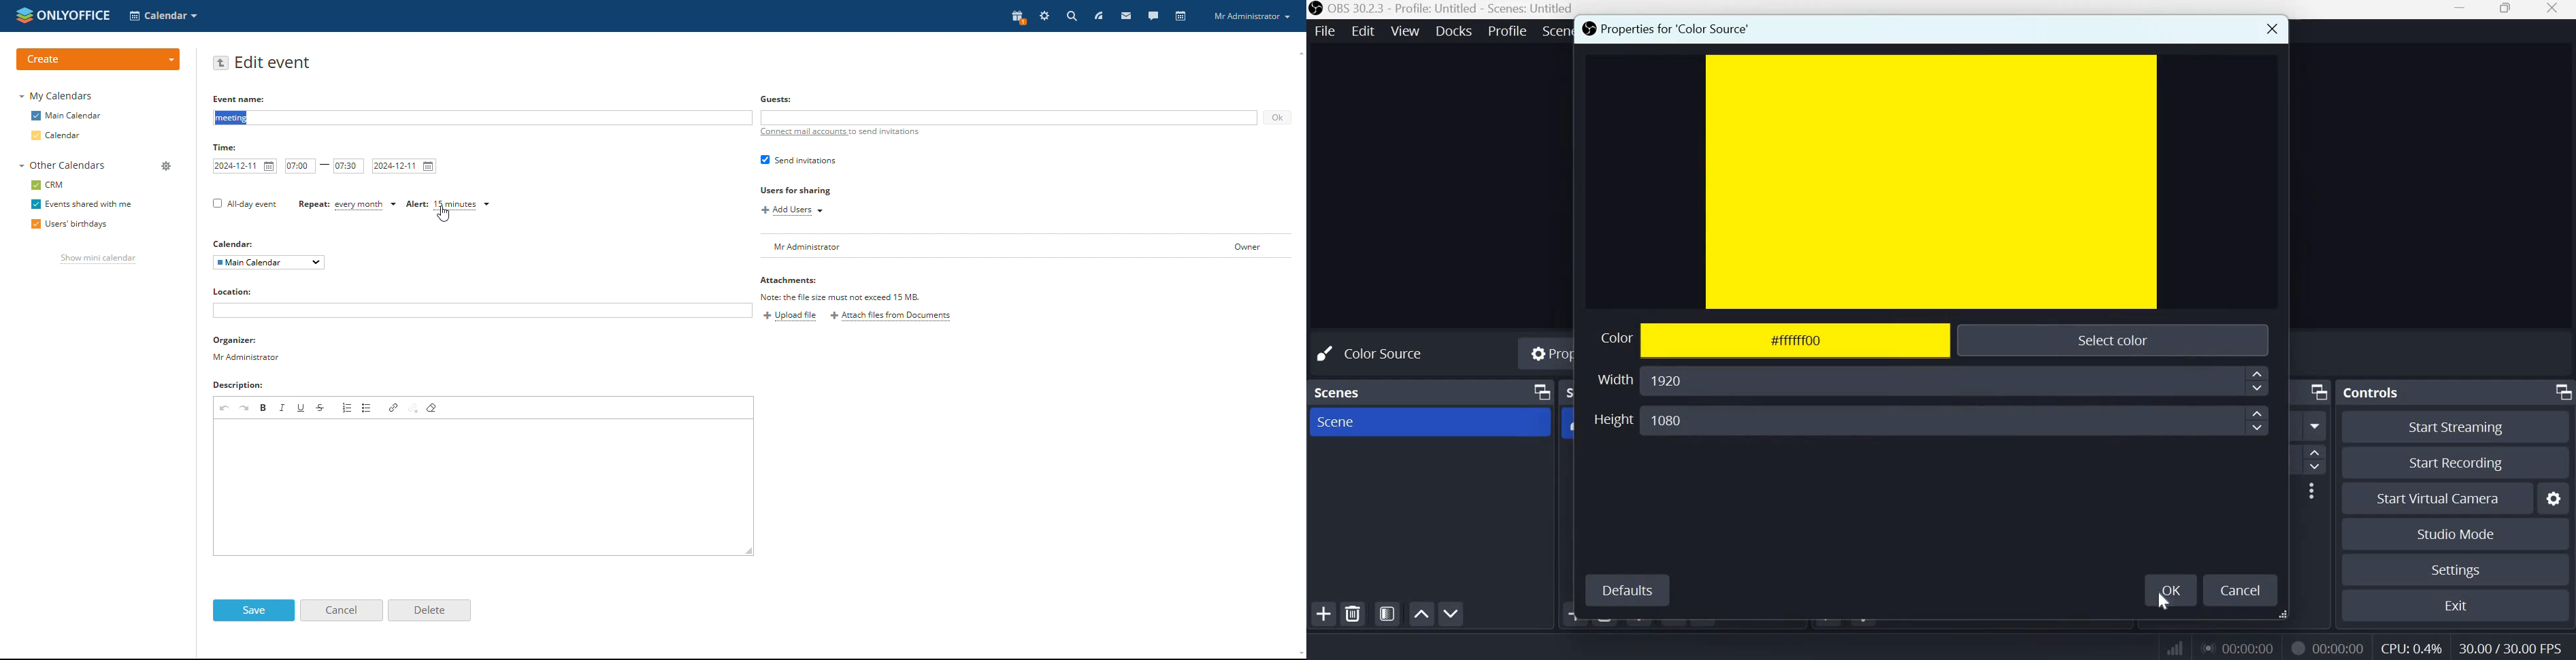 The image size is (2576, 672). What do you see at coordinates (65, 166) in the screenshot?
I see `other calendars` at bounding box center [65, 166].